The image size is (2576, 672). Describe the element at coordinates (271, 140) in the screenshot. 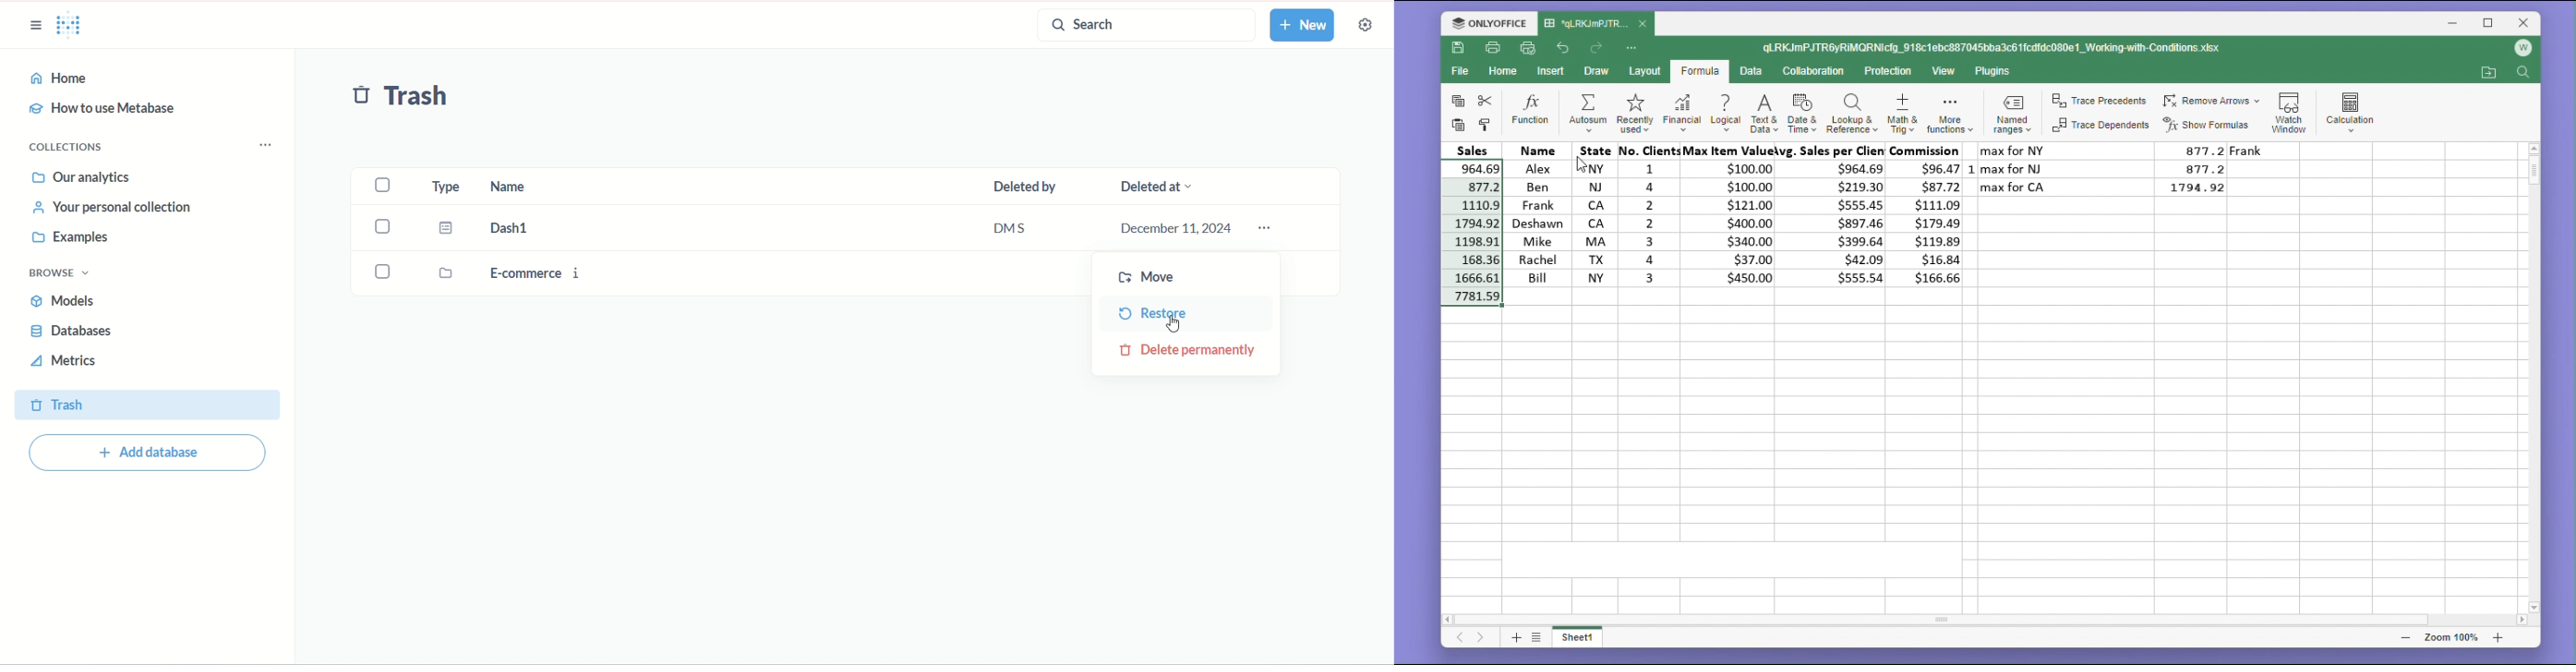

I see `collection options` at that location.